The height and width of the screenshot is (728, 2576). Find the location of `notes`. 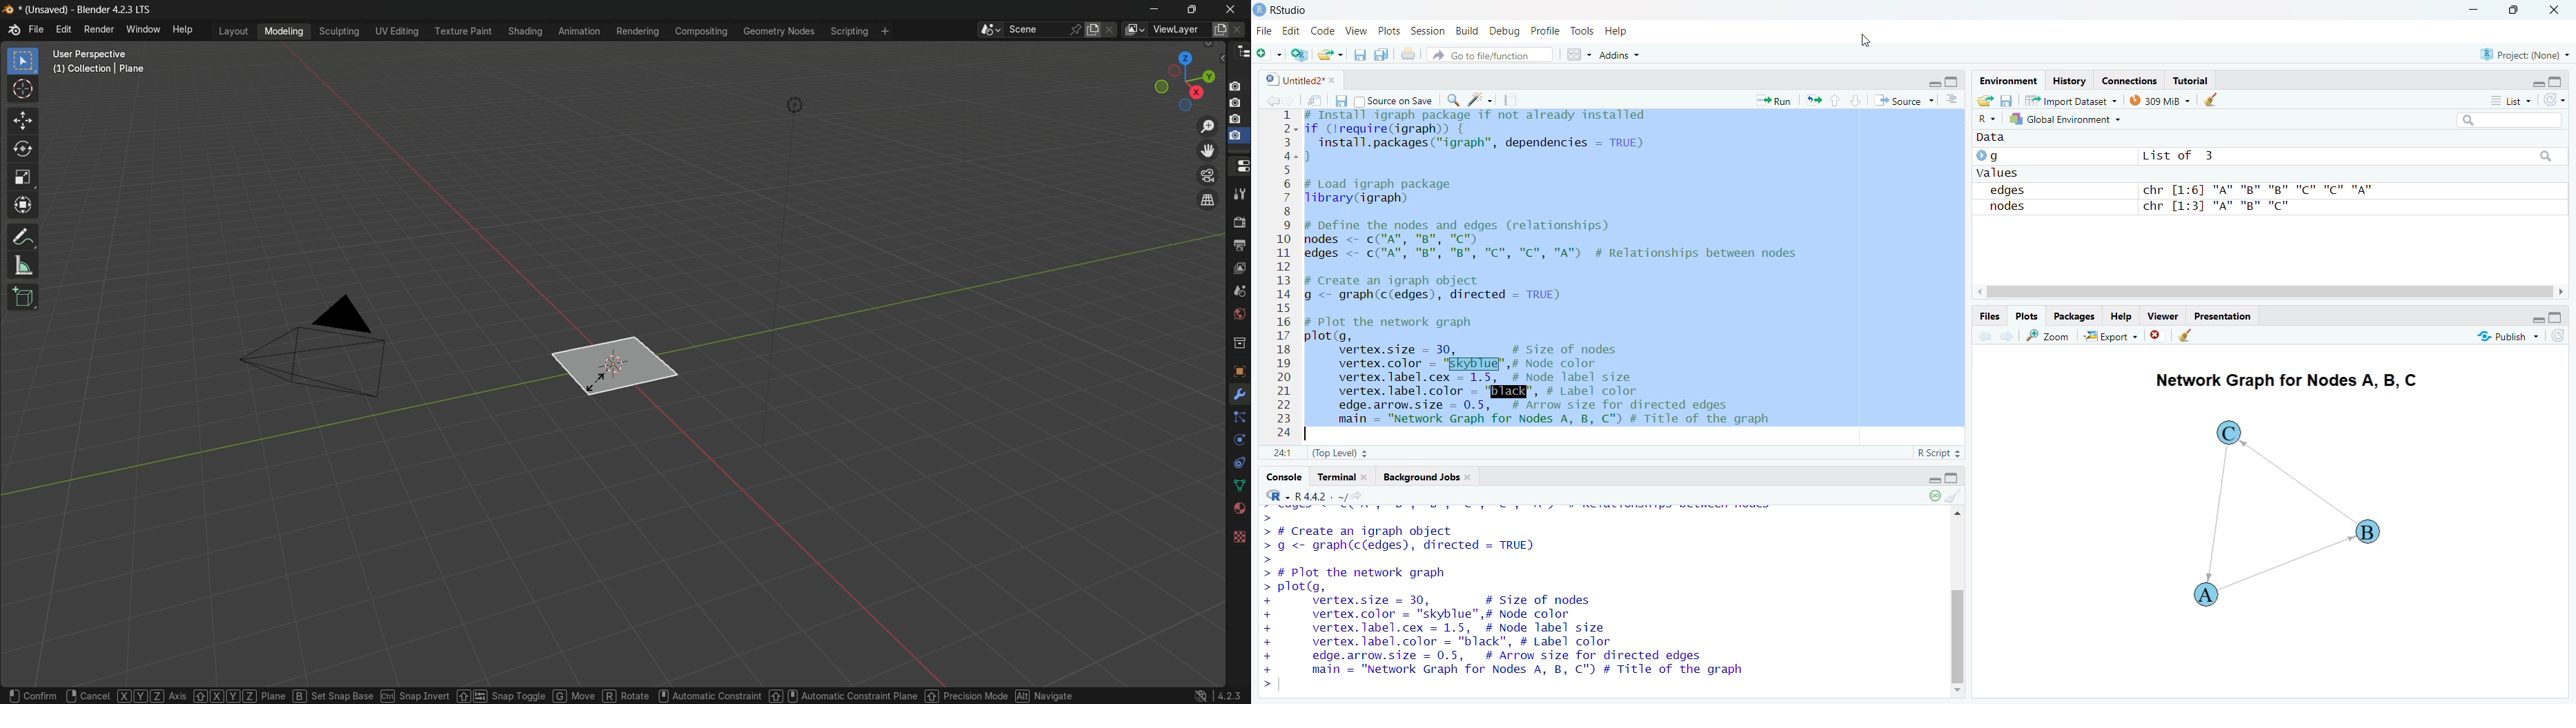

notes is located at coordinates (1513, 99).